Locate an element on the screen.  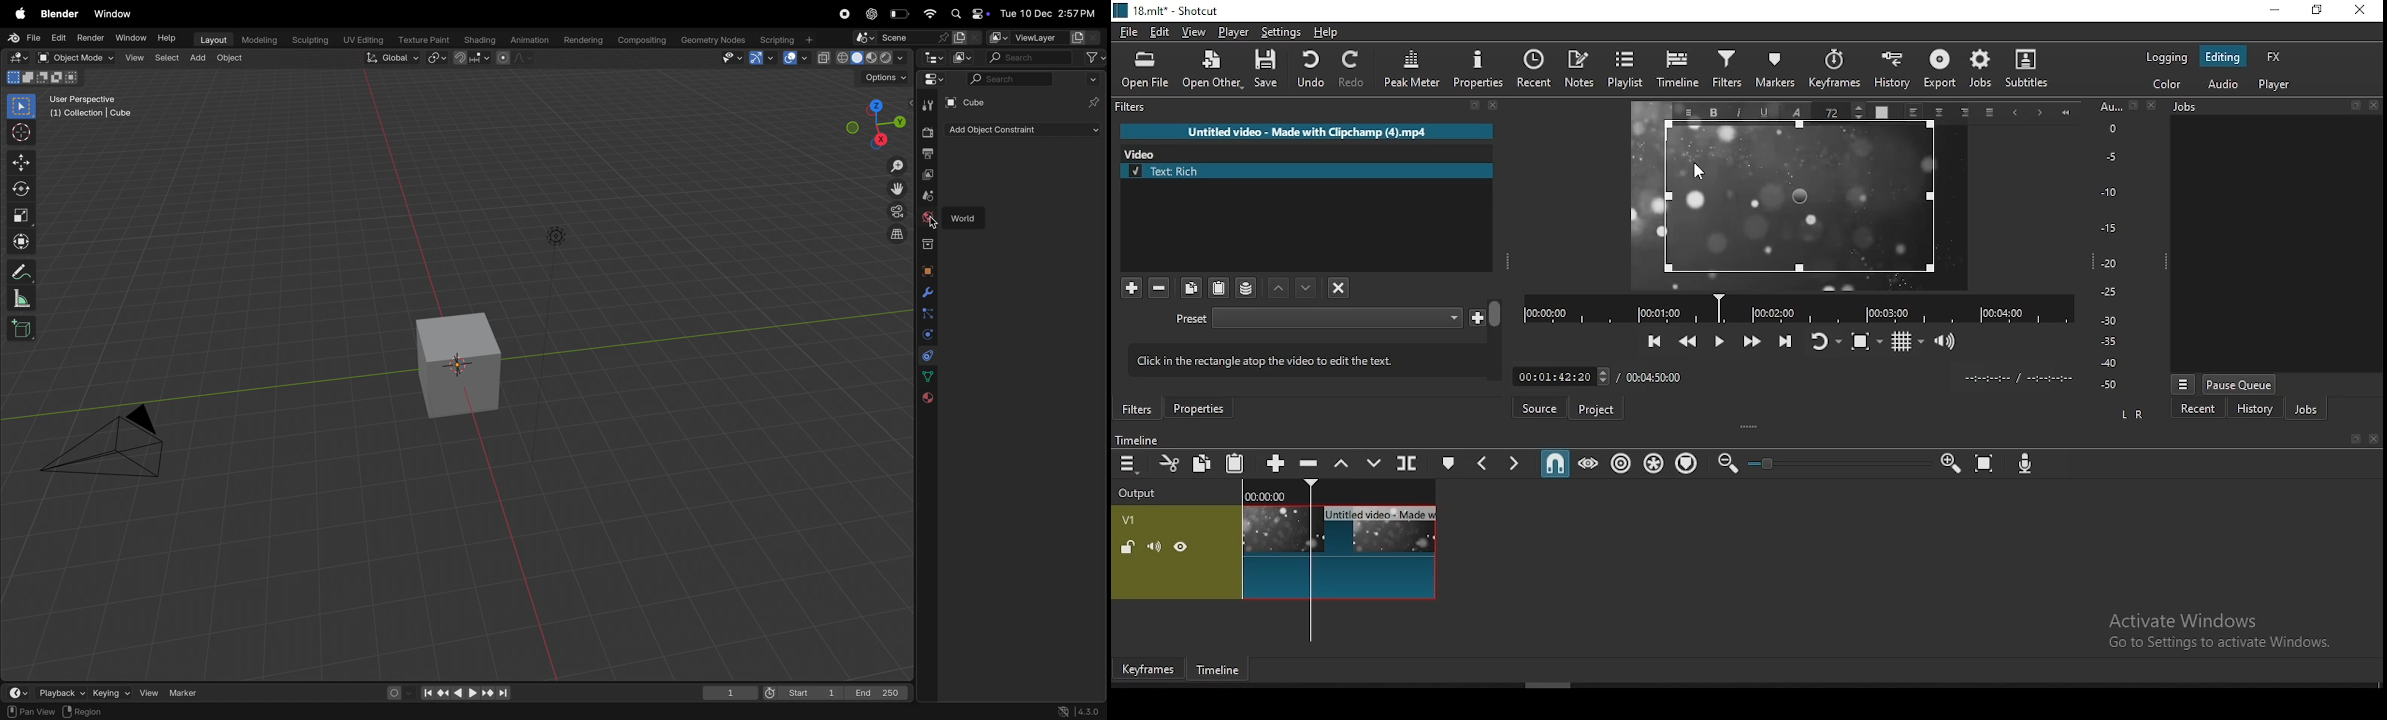
lift is located at coordinates (1342, 462).